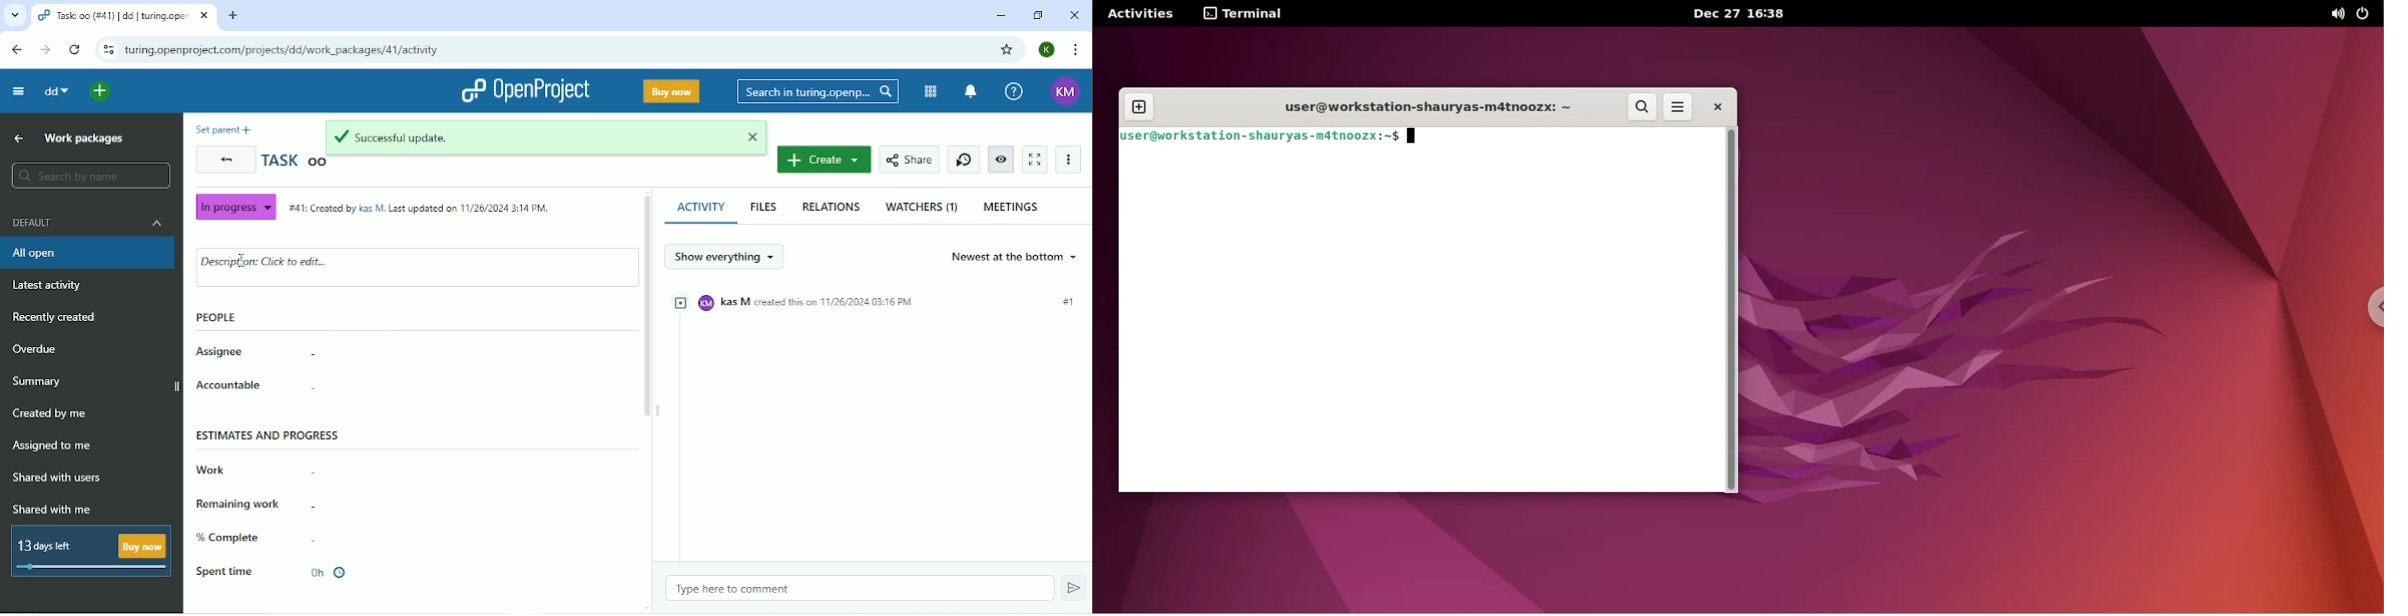 Image resolution: width=2408 pixels, height=616 pixels. I want to click on Remaining work, so click(242, 505).